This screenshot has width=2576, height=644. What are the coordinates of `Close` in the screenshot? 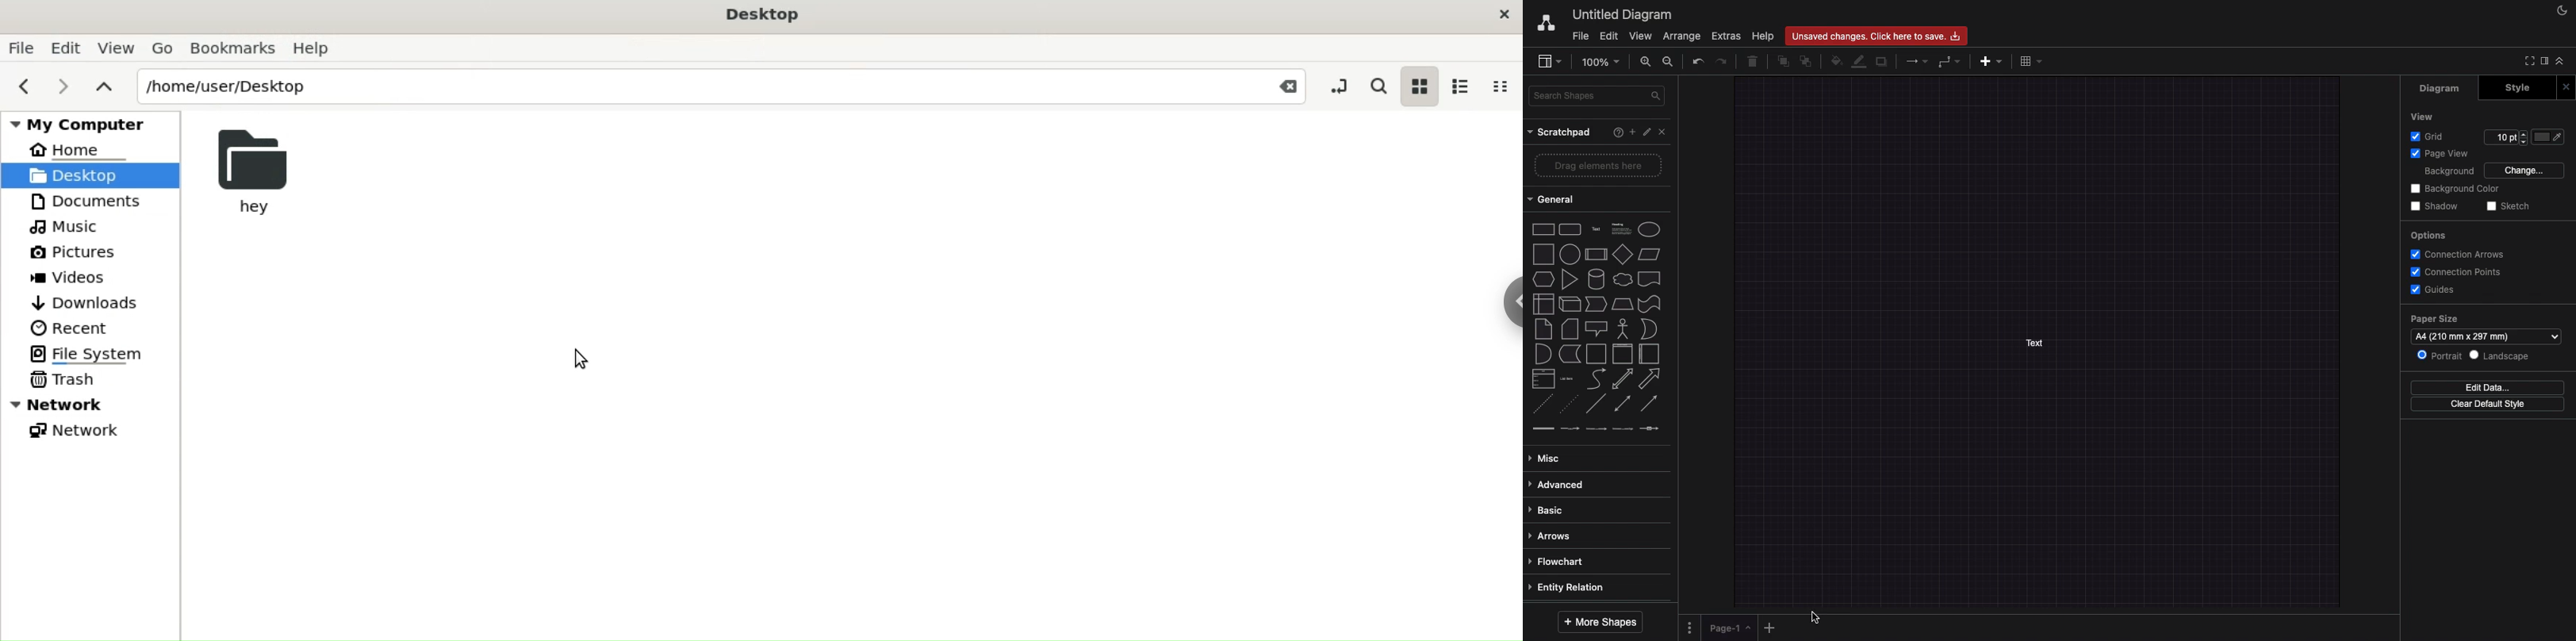 It's located at (1664, 134).